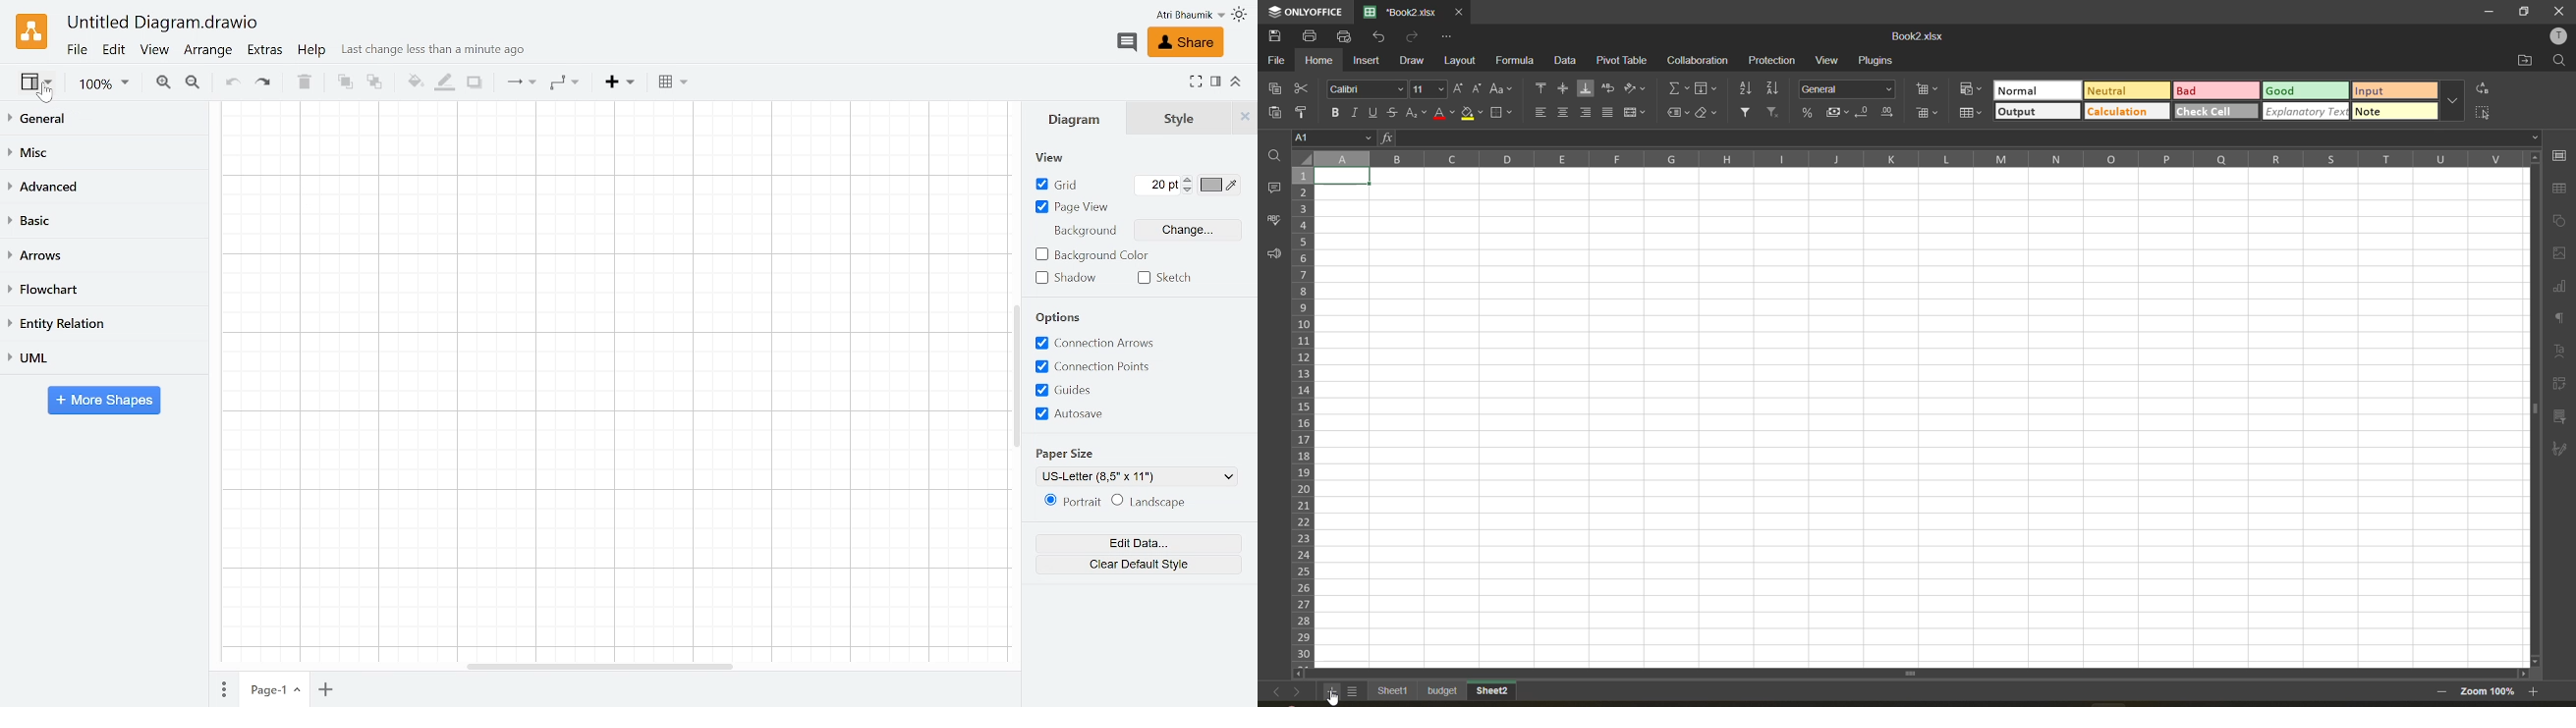 This screenshot has height=728, width=2576. I want to click on align right, so click(1587, 112).